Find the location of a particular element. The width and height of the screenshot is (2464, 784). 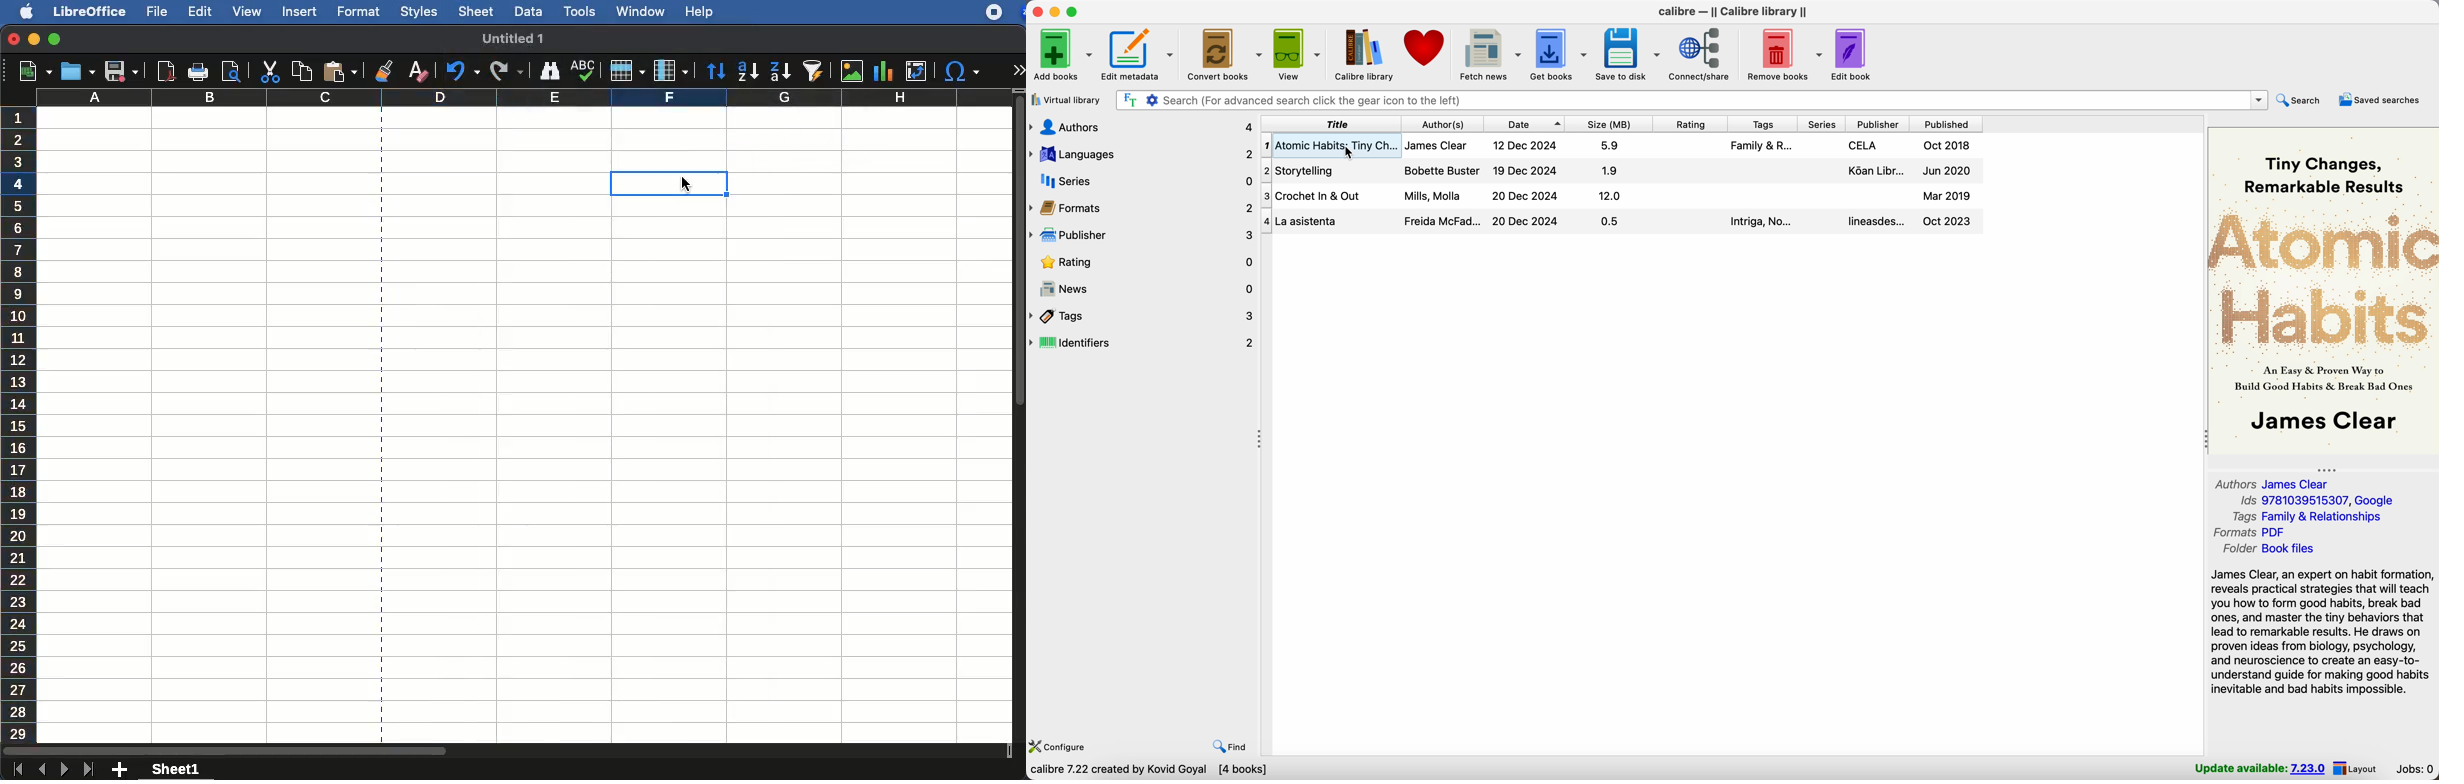

La asistenta book details is located at coordinates (1622, 220).